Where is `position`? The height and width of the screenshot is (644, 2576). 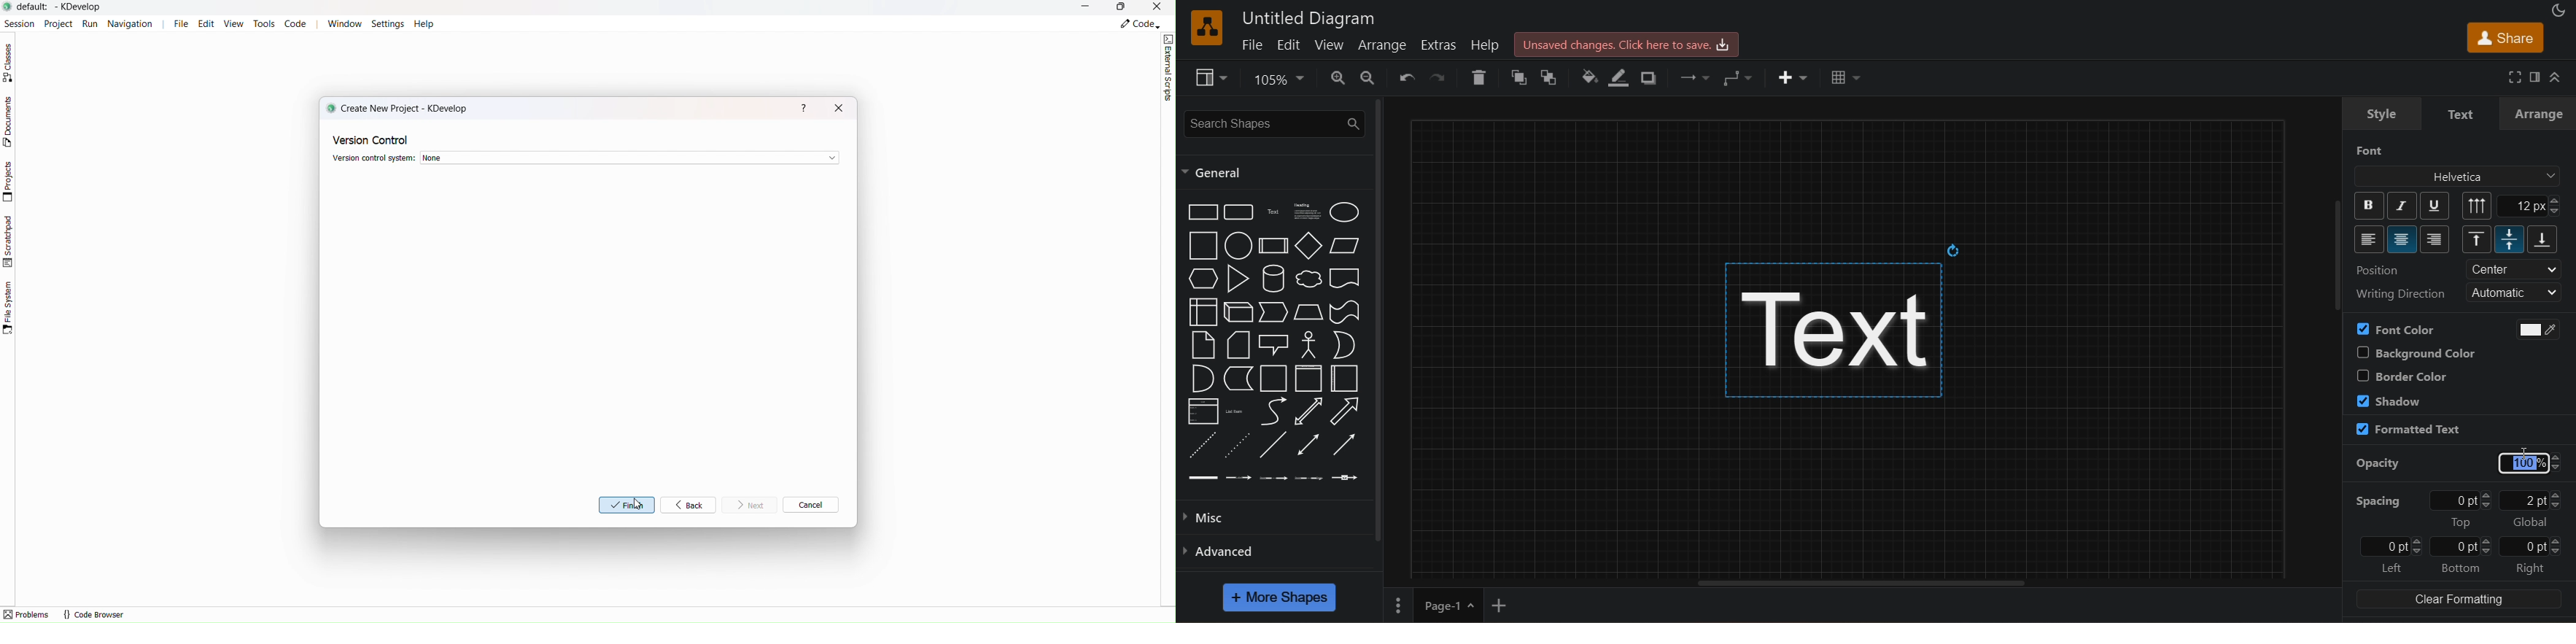 position is located at coordinates (2379, 270).